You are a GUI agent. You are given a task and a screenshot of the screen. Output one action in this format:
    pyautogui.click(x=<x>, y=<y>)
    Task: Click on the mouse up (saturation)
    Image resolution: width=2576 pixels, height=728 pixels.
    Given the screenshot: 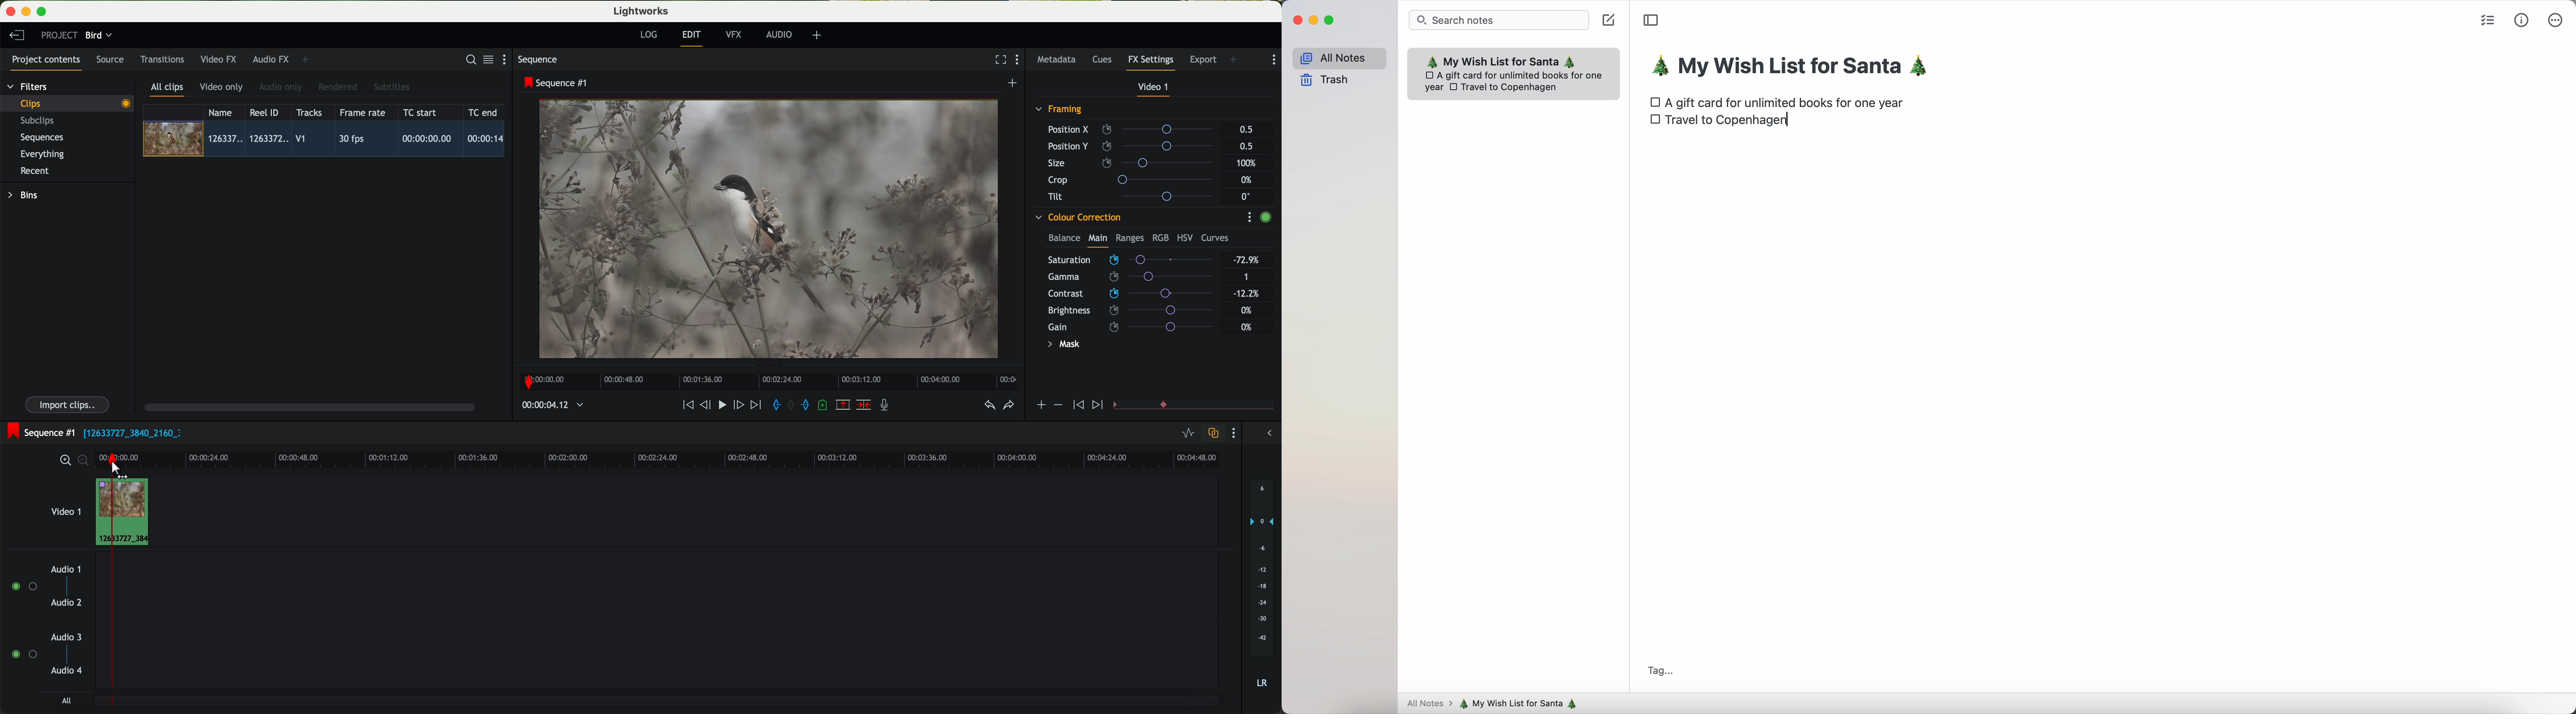 What is the action you would take?
    pyautogui.click(x=1130, y=258)
    